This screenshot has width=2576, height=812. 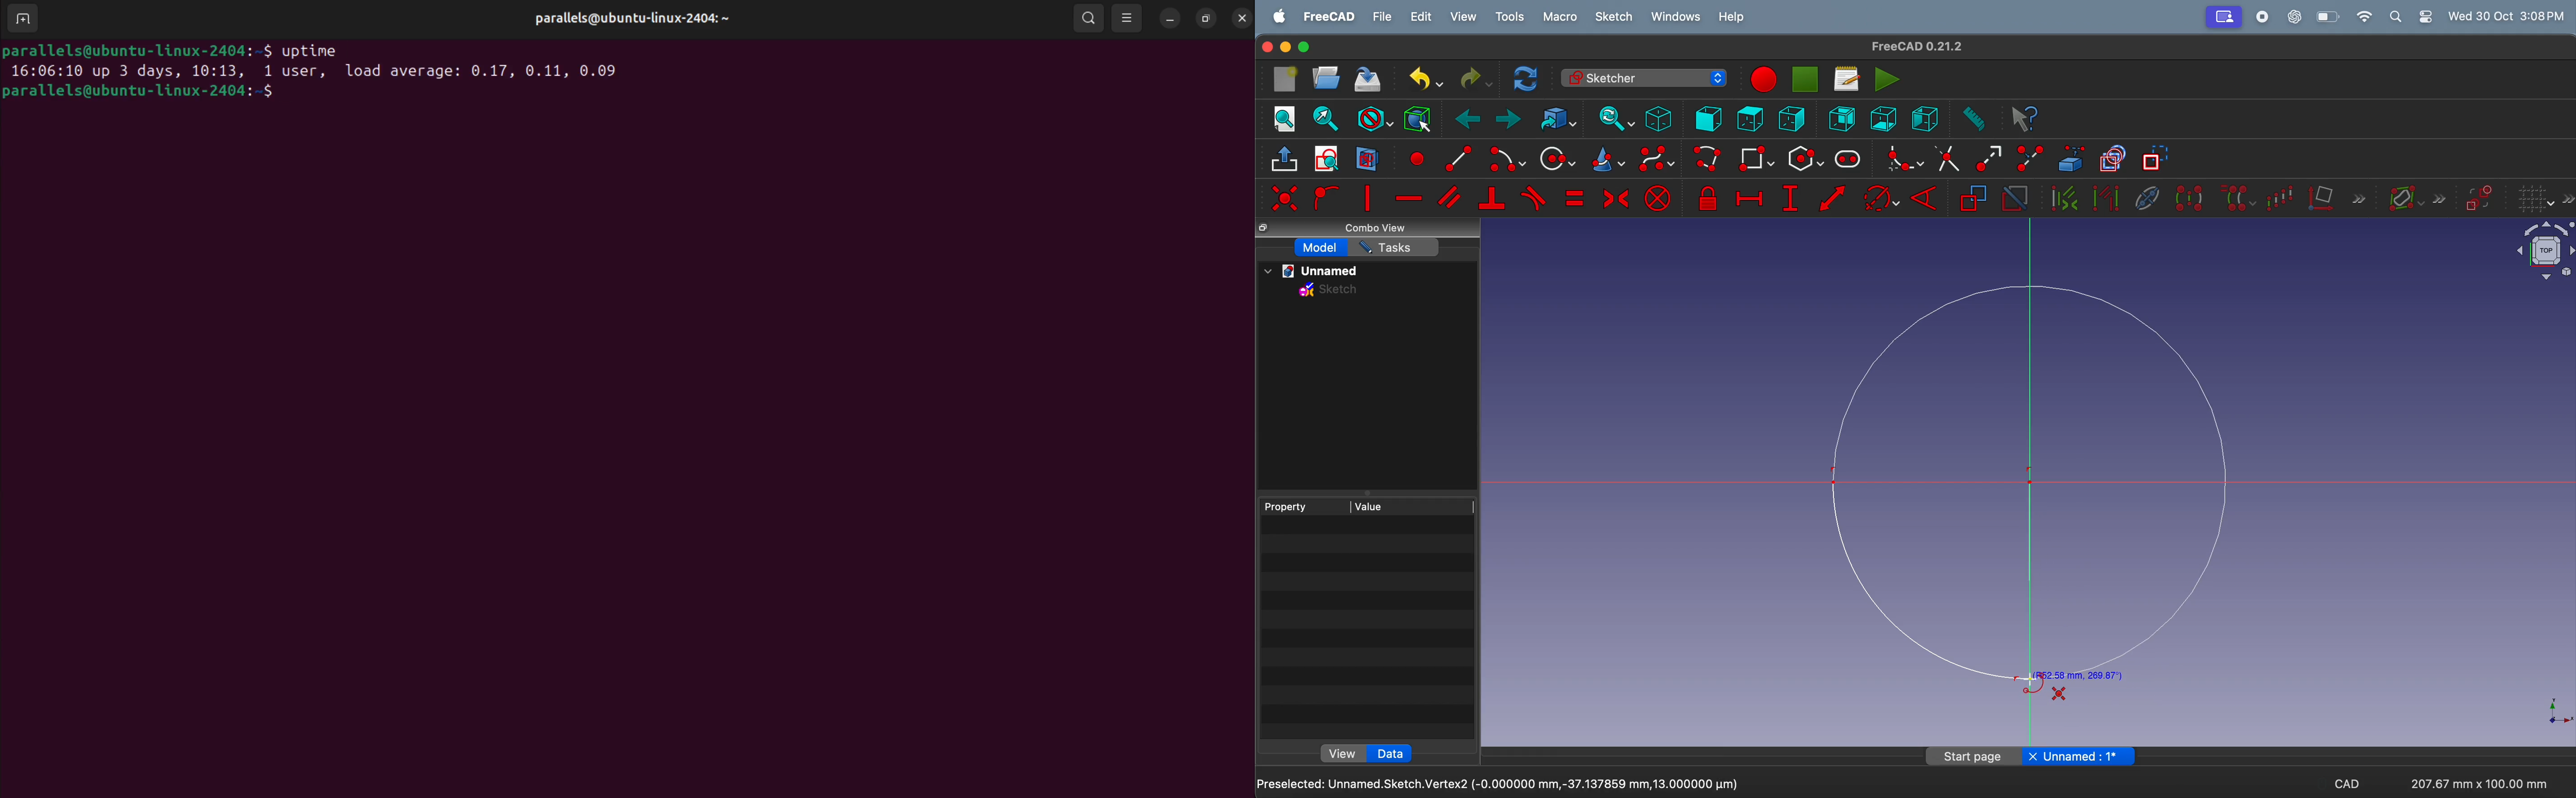 What do you see at coordinates (2283, 196) in the screenshot?
I see `rectangular array` at bounding box center [2283, 196].